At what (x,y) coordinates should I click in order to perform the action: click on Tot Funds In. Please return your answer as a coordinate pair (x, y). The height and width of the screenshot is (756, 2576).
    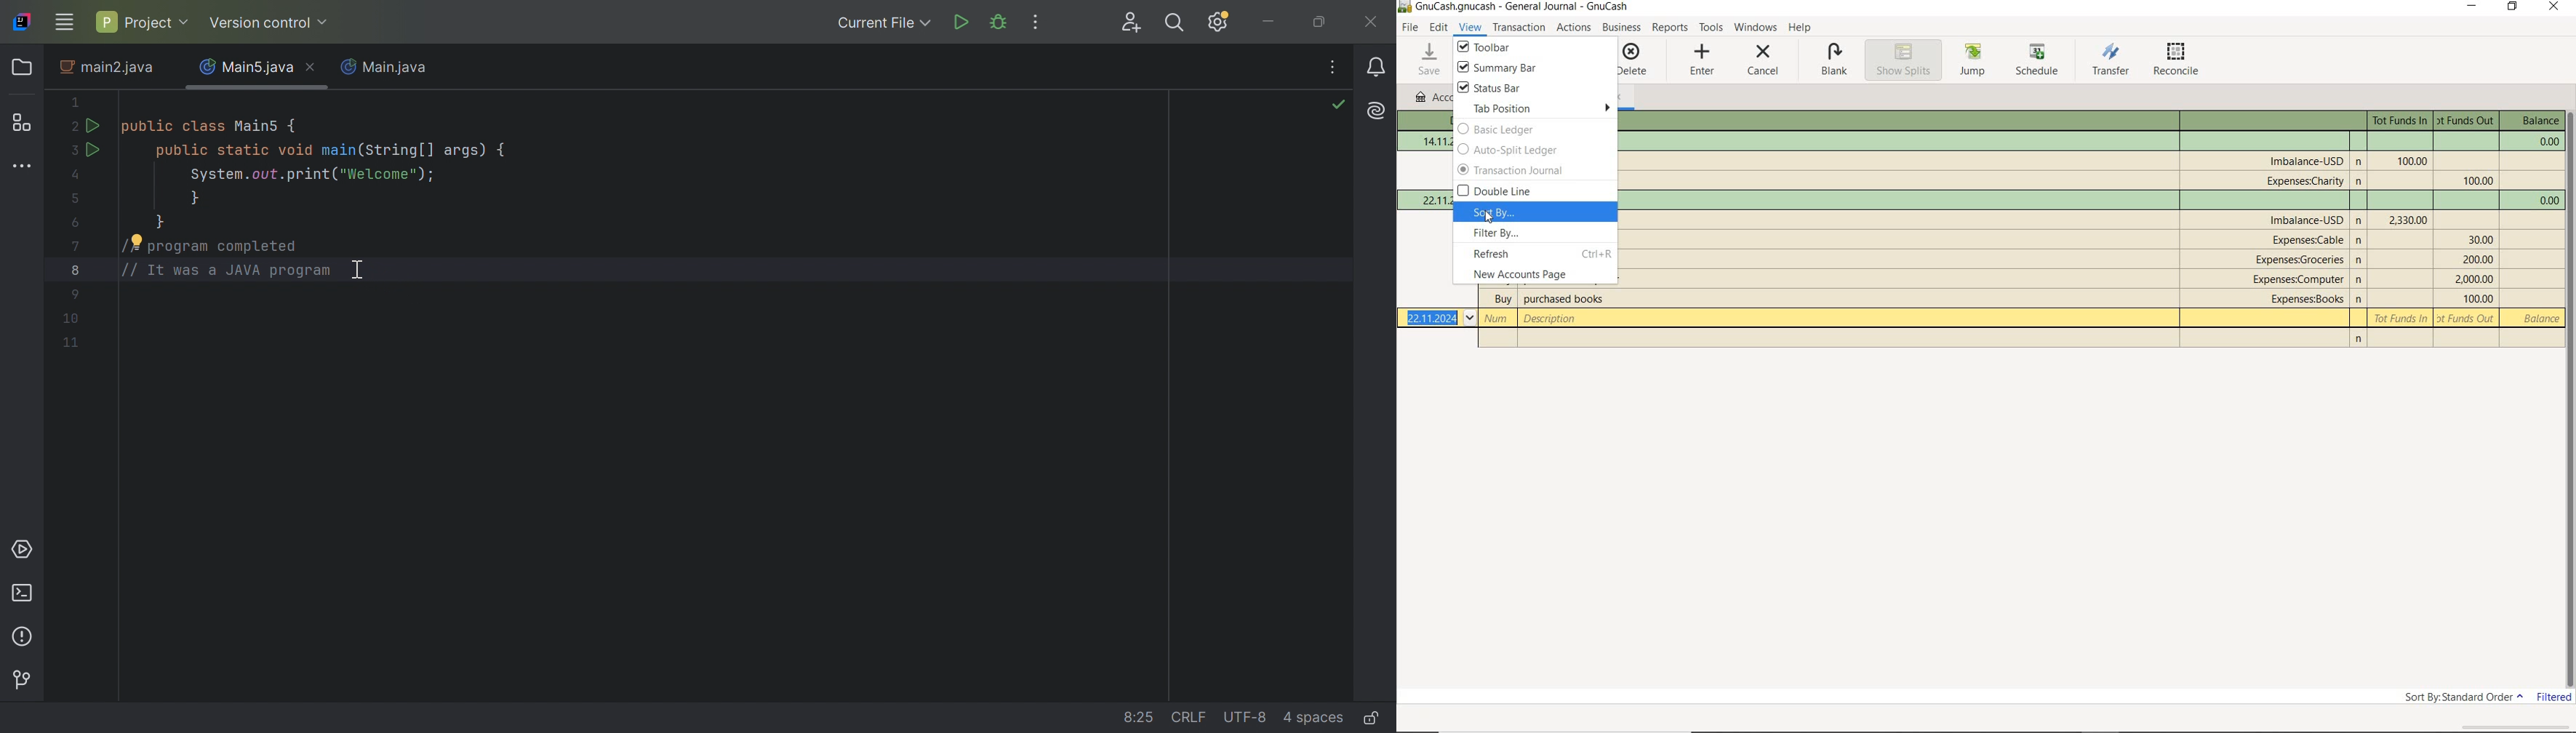
    Looking at the image, I should click on (2408, 220).